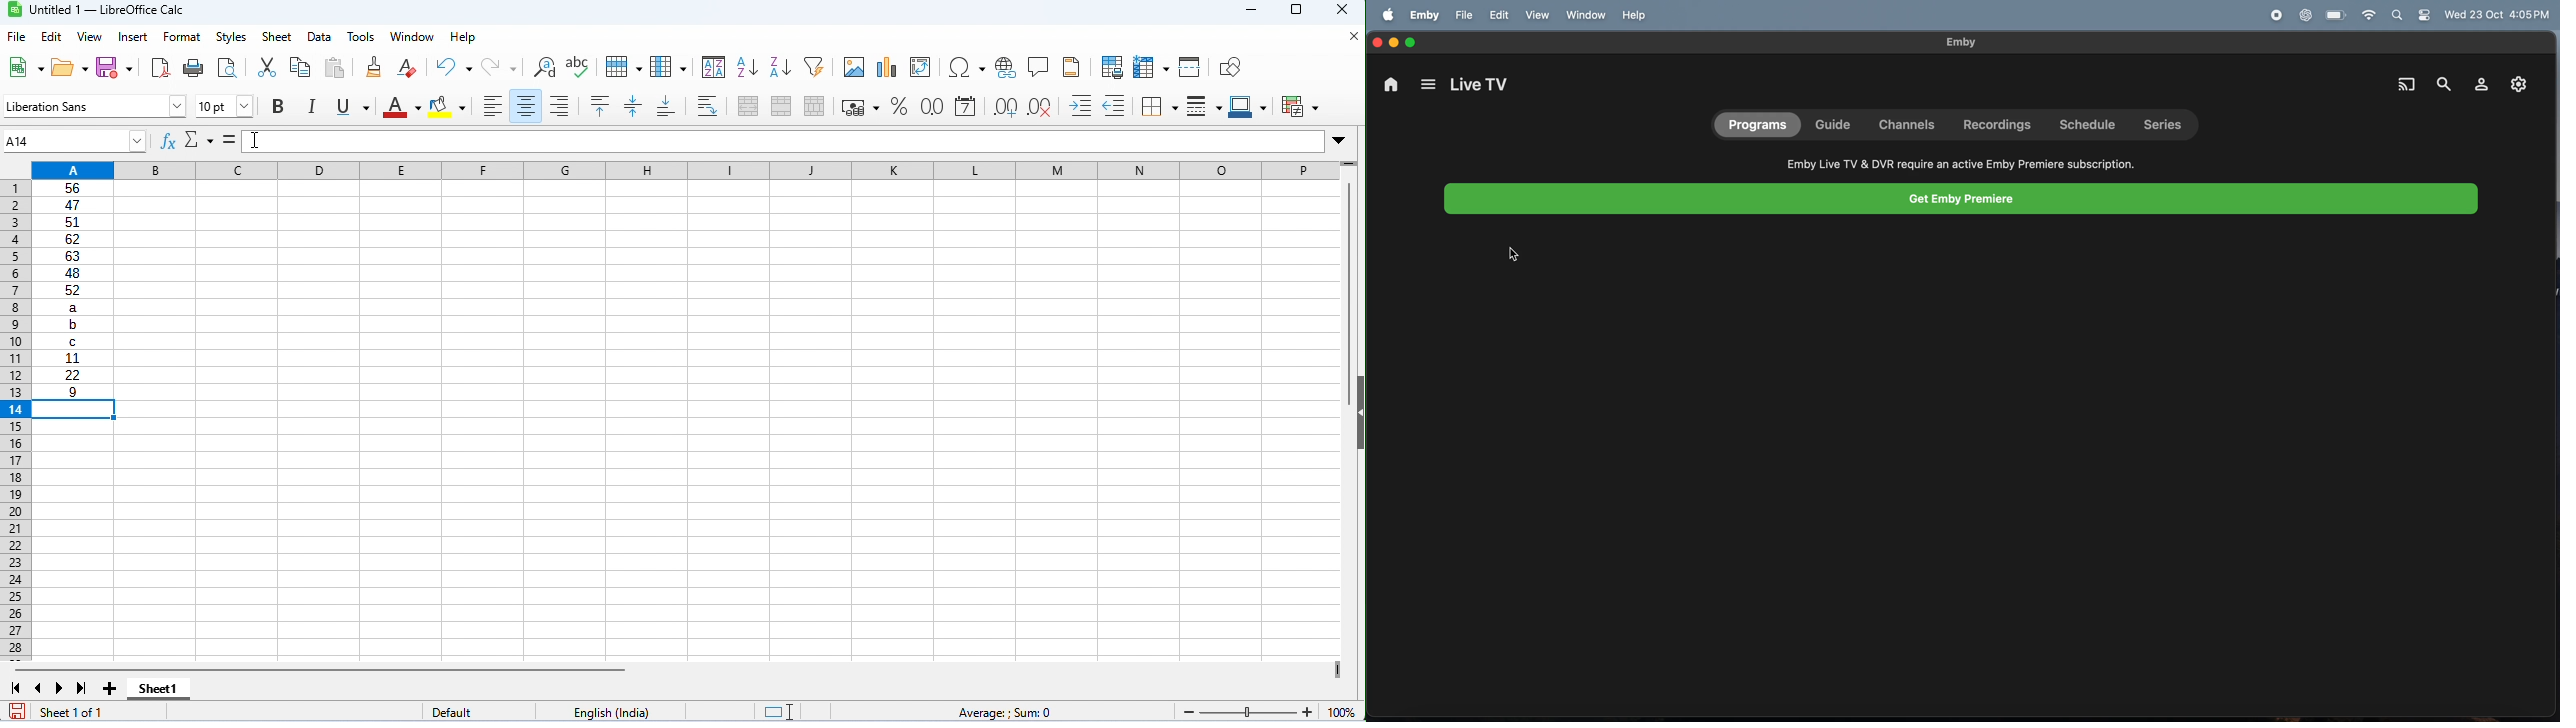 This screenshot has height=728, width=2576. I want to click on background color, so click(449, 106).